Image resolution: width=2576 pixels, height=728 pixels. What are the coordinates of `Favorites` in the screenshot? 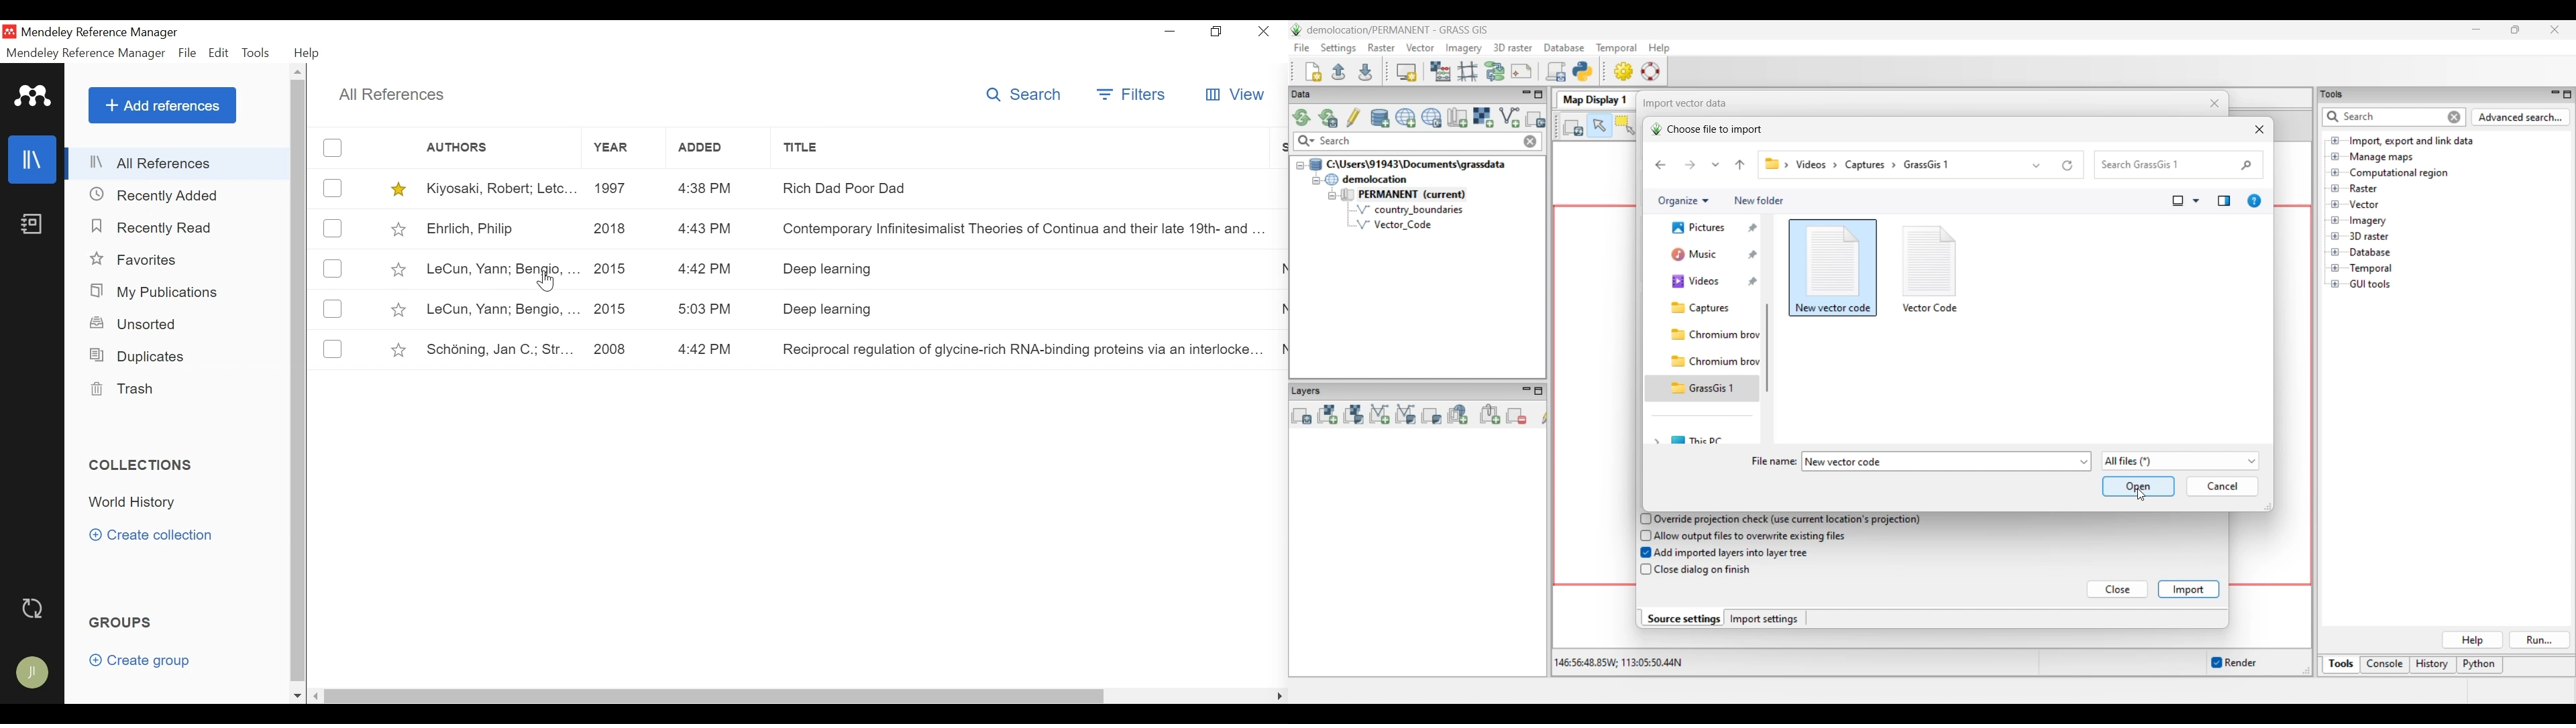 It's located at (143, 261).